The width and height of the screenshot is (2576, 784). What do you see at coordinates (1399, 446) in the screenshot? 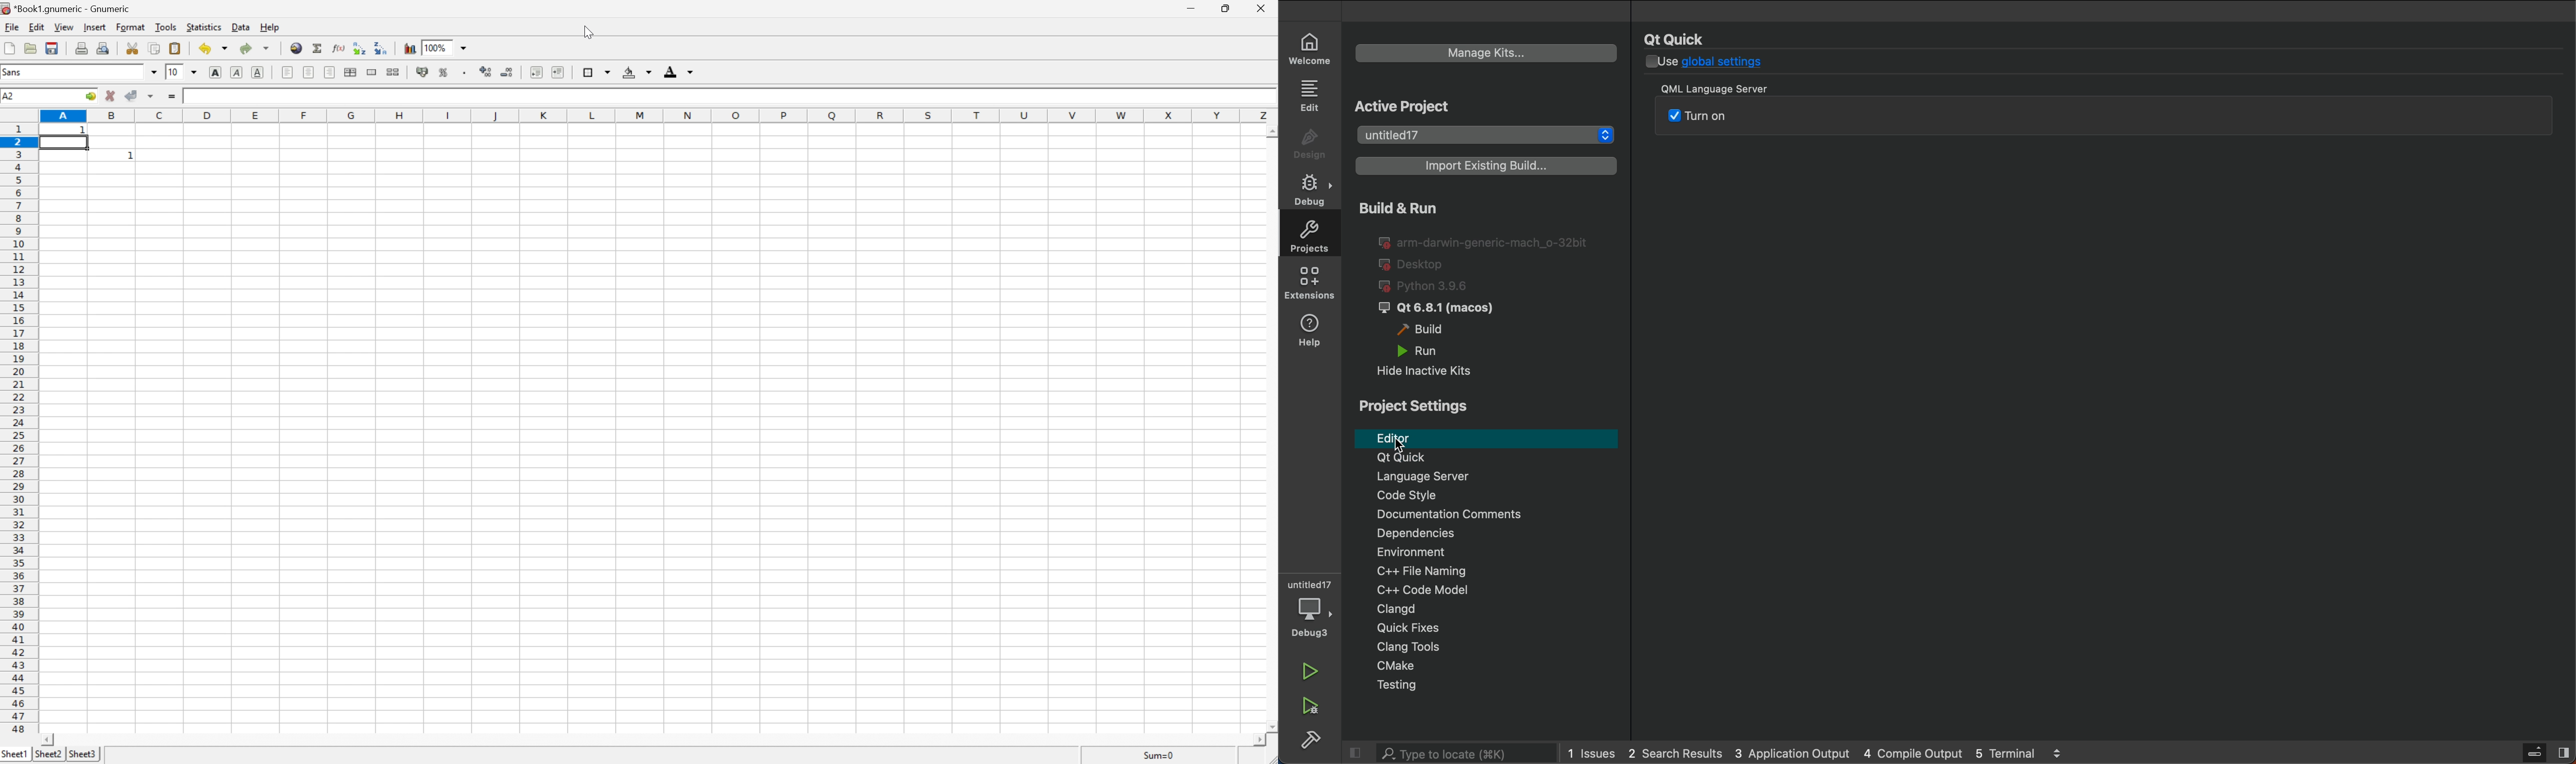
I see `Cursor` at bounding box center [1399, 446].